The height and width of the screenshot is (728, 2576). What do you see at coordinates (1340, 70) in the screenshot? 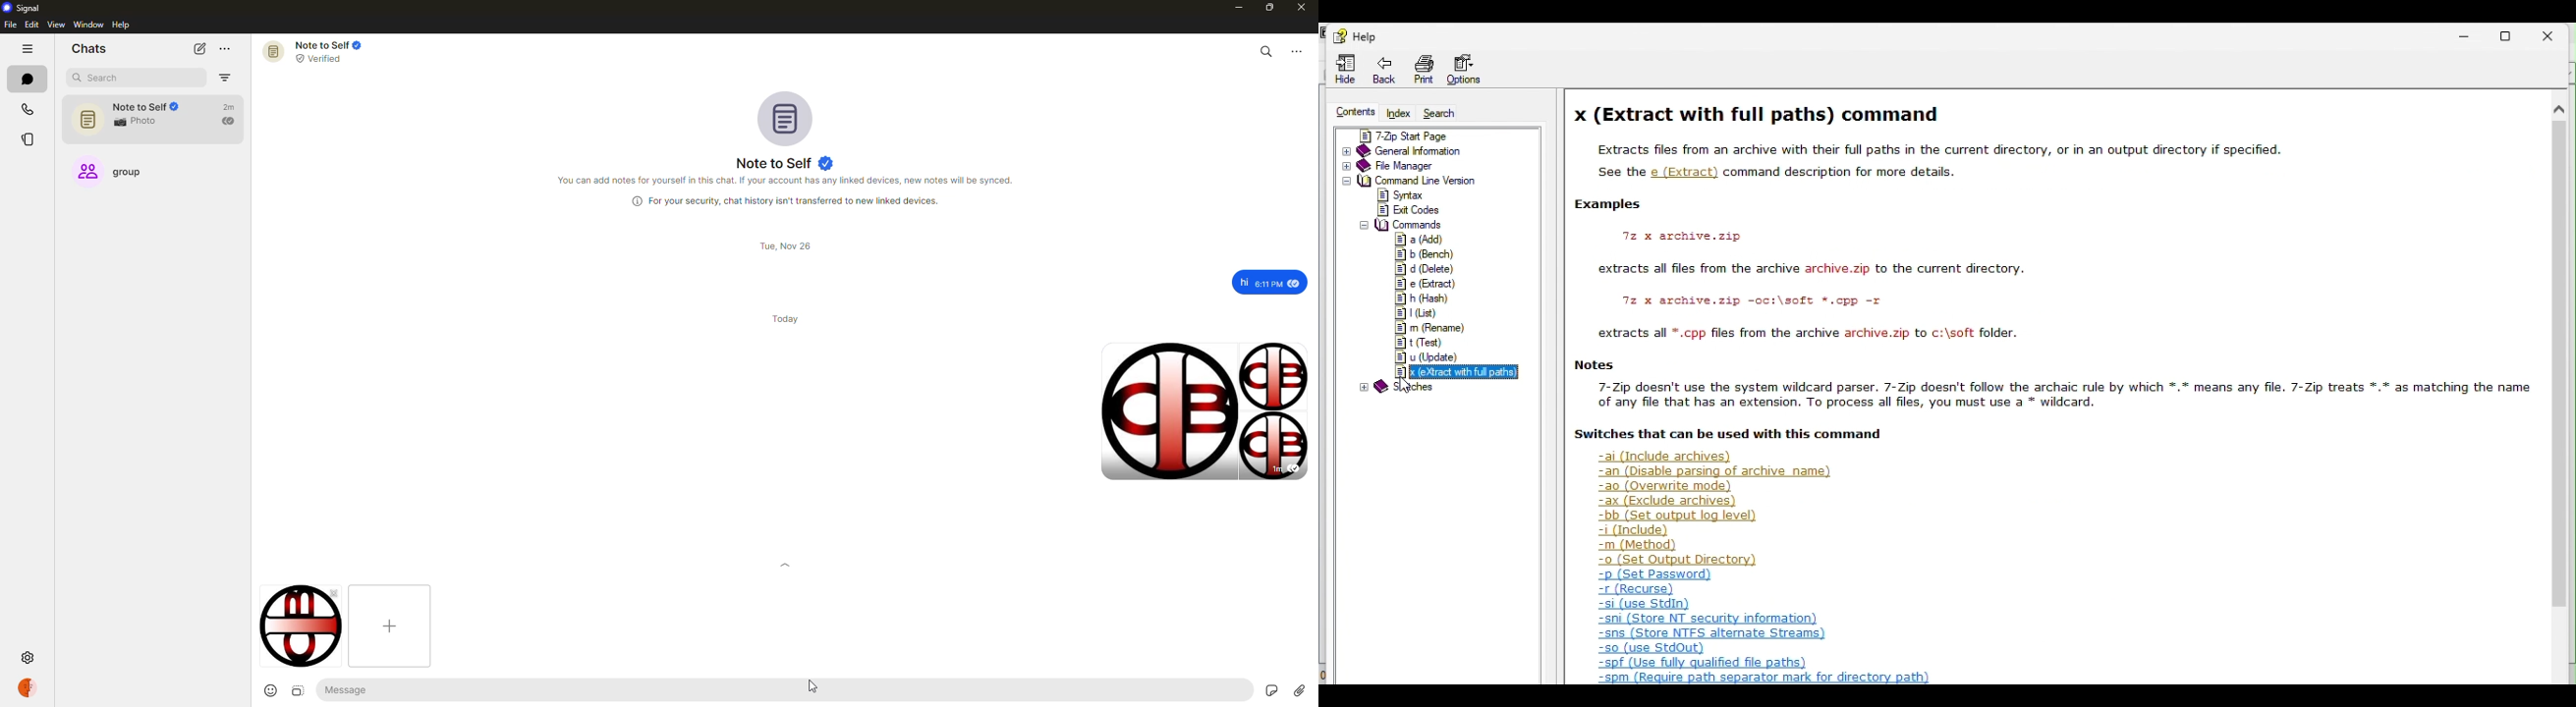
I see `Hide` at bounding box center [1340, 70].